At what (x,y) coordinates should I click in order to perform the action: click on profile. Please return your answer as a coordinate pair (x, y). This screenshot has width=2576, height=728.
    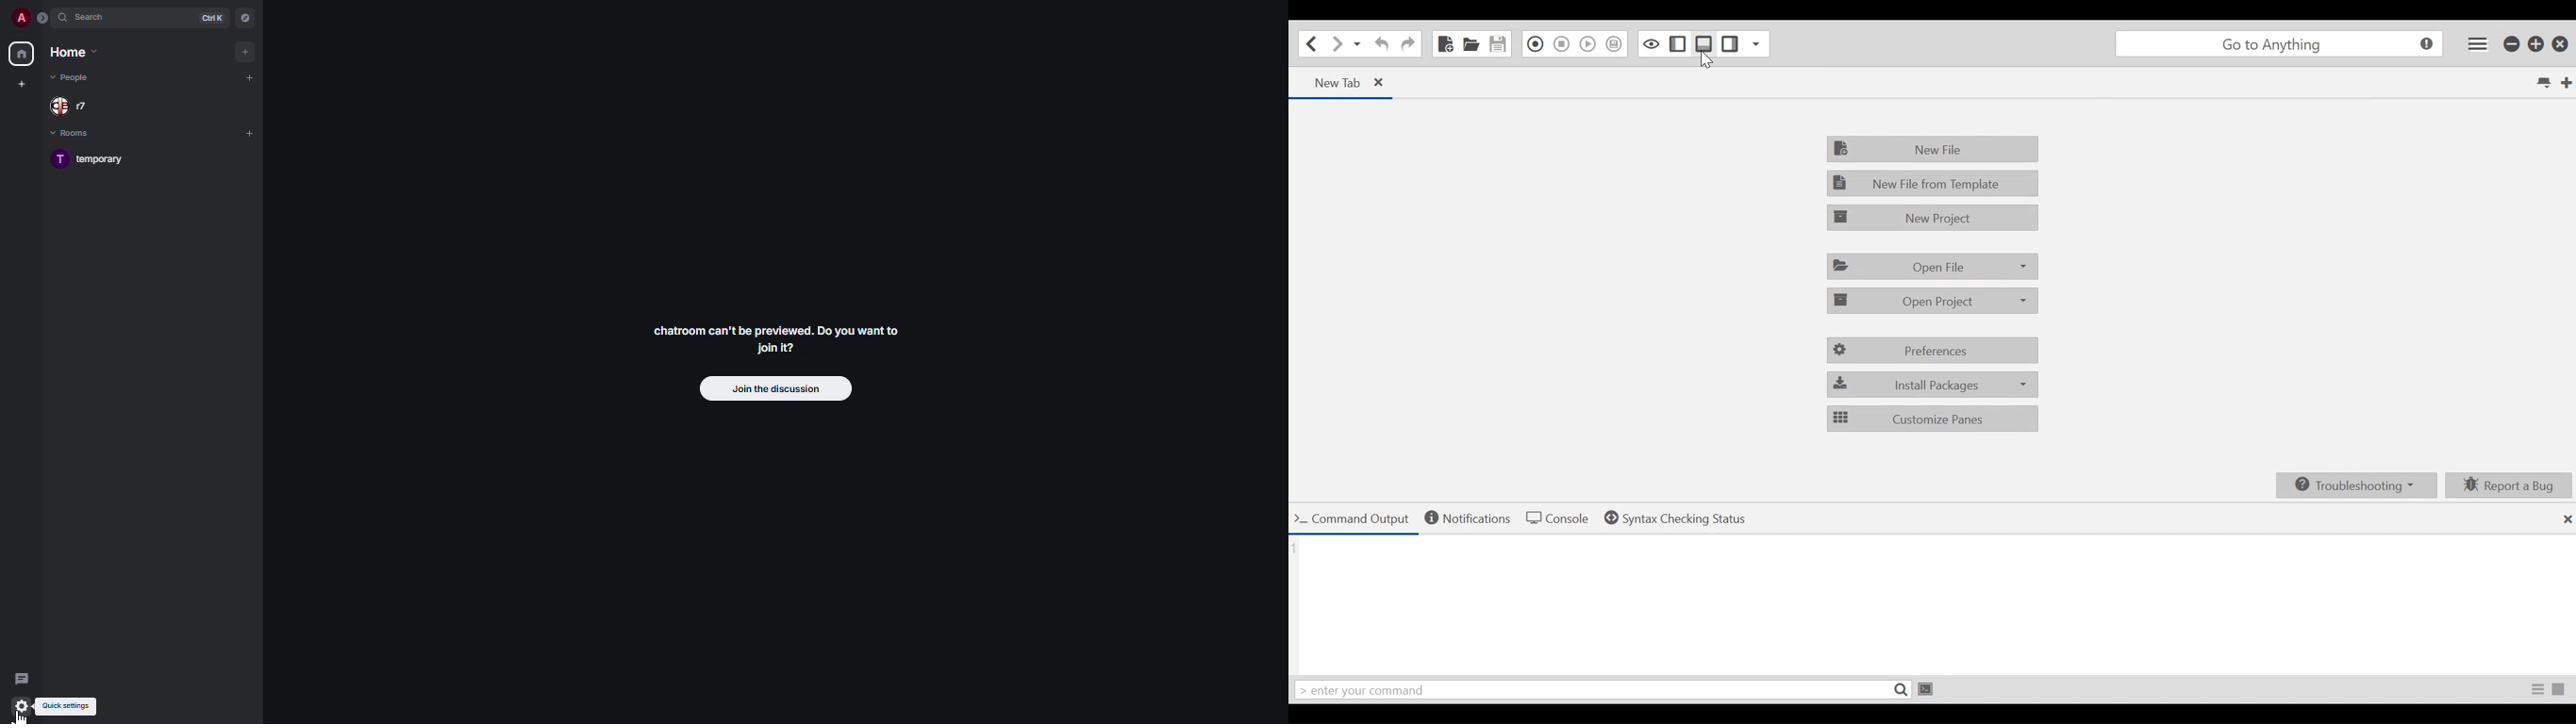
    Looking at the image, I should click on (23, 17).